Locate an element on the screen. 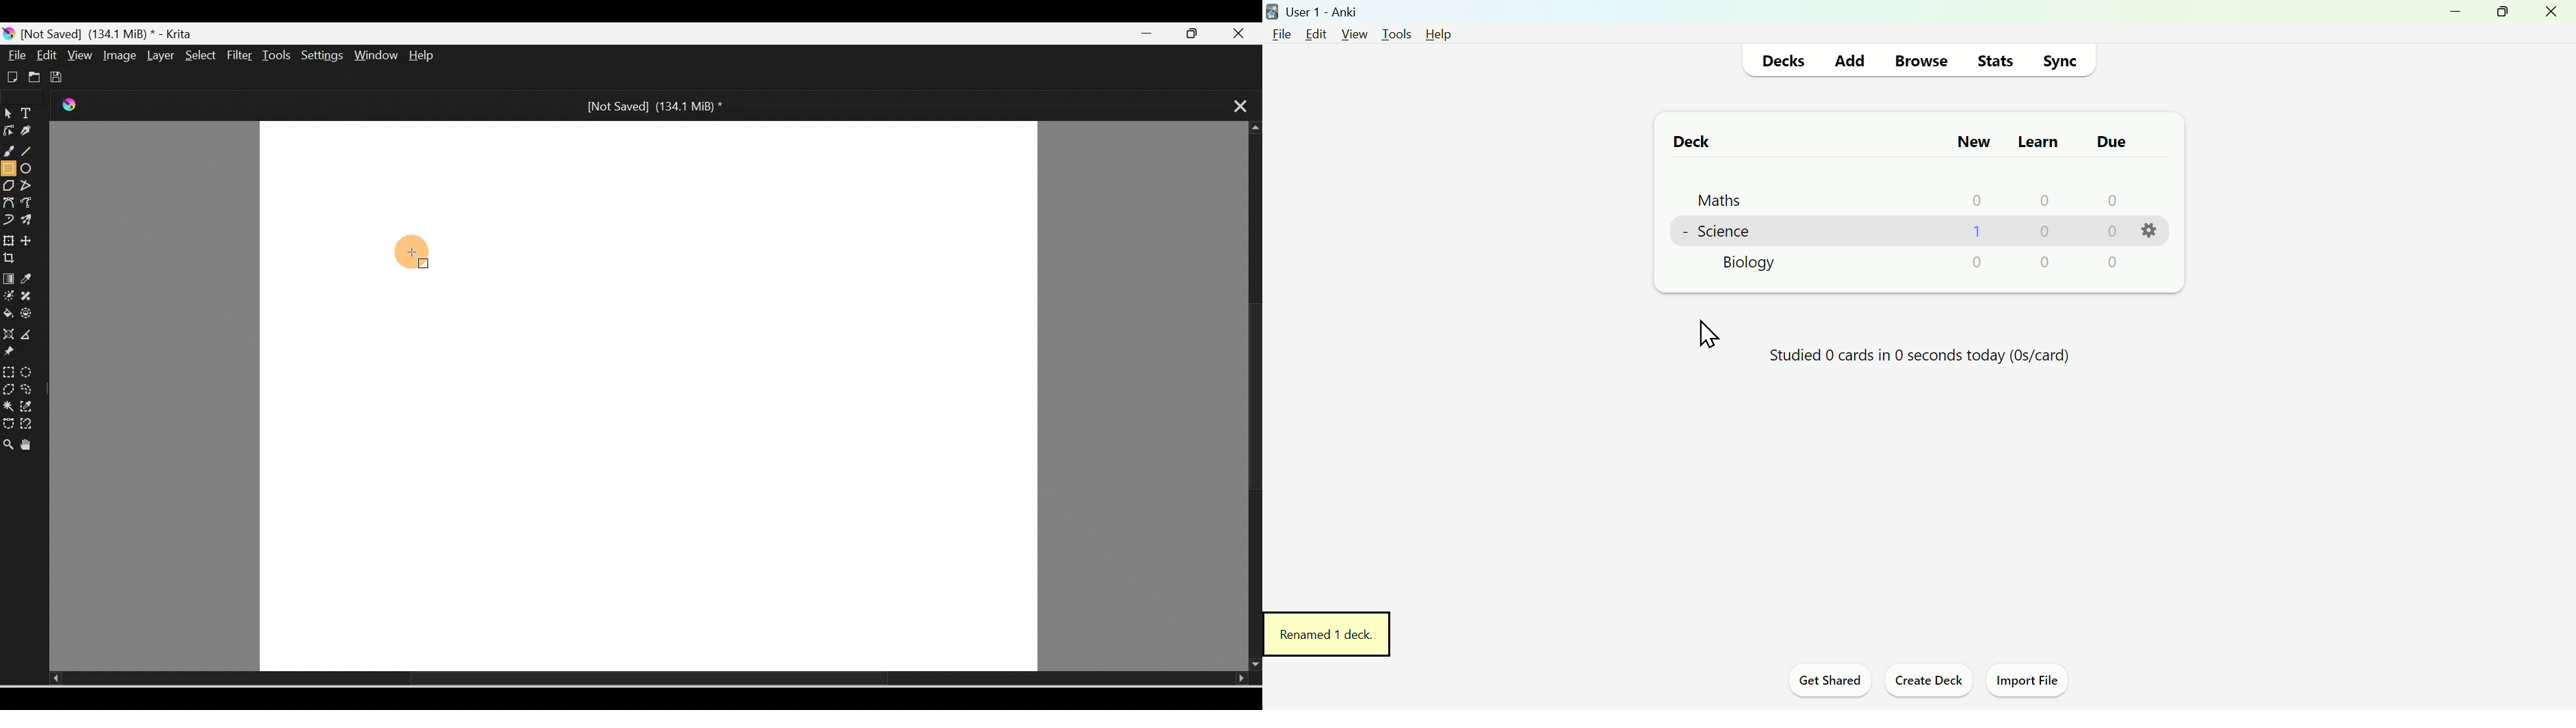 The image size is (2576, 728). Krita Logo is located at coordinates (80, 110).